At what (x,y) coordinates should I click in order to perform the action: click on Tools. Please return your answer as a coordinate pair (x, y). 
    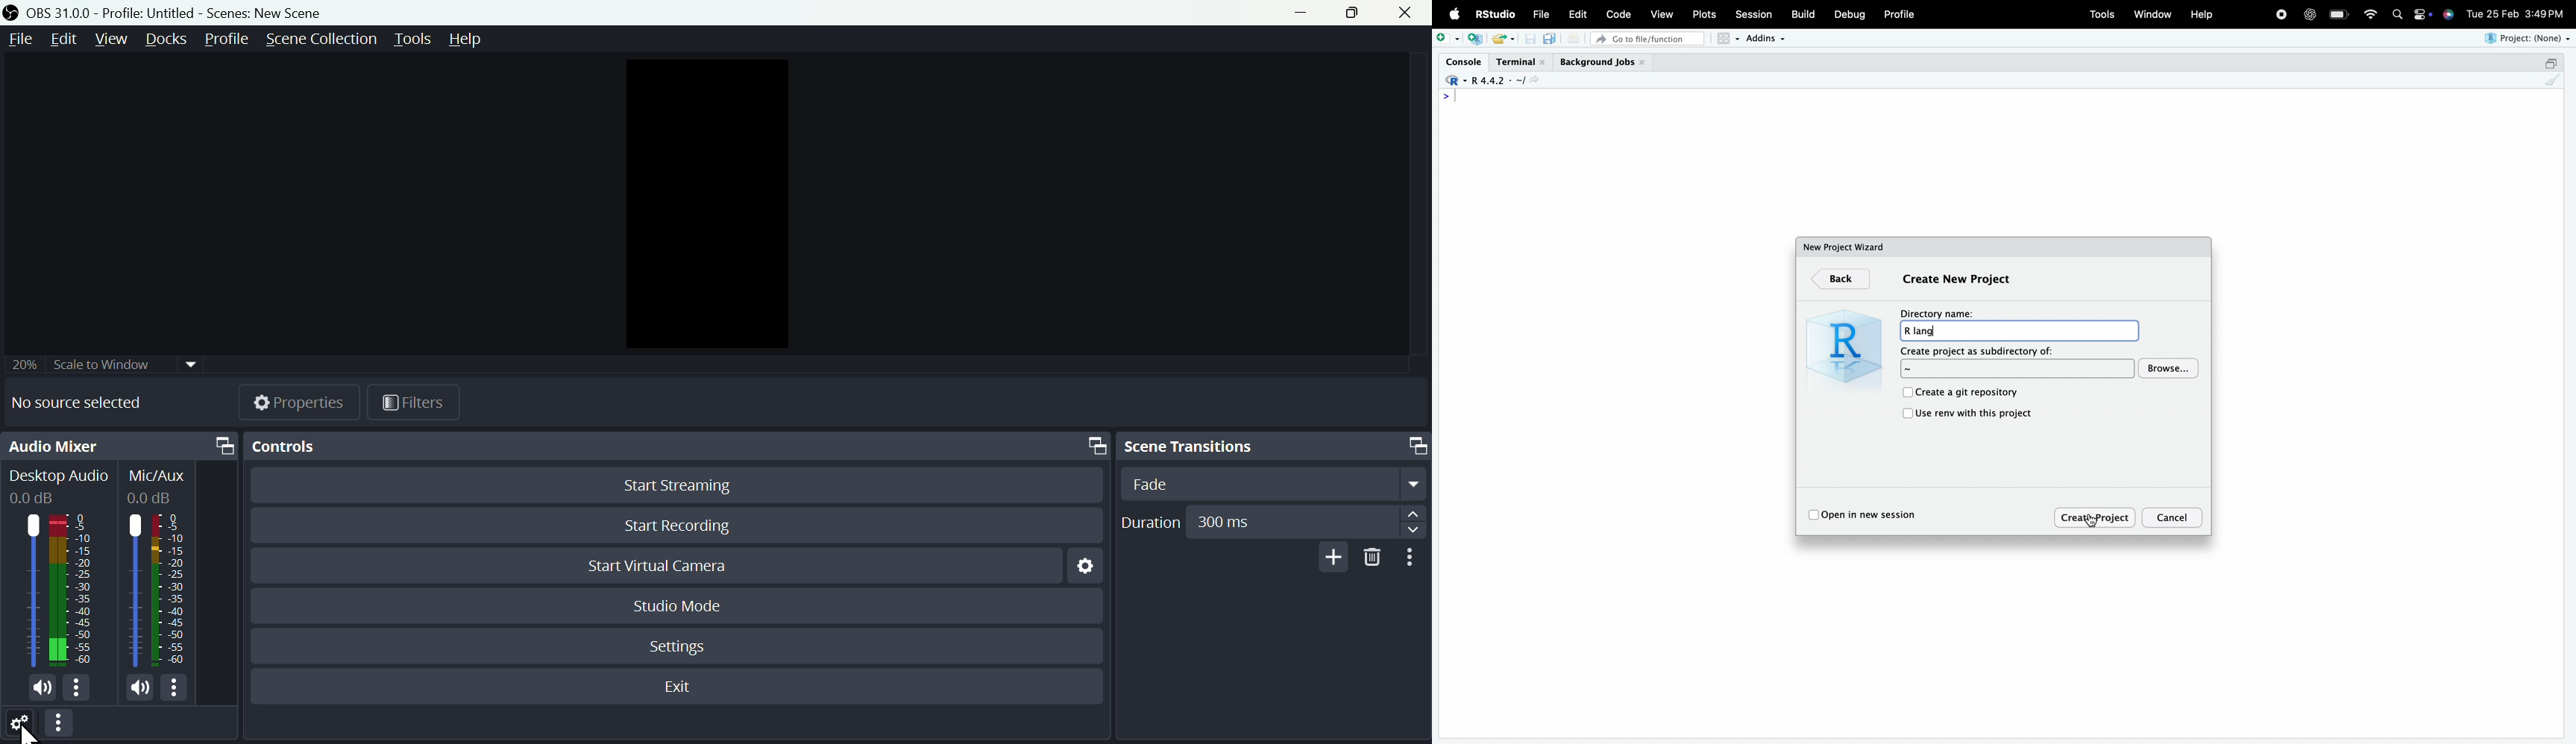
    Looking at the image, I should click on (2102, 14).